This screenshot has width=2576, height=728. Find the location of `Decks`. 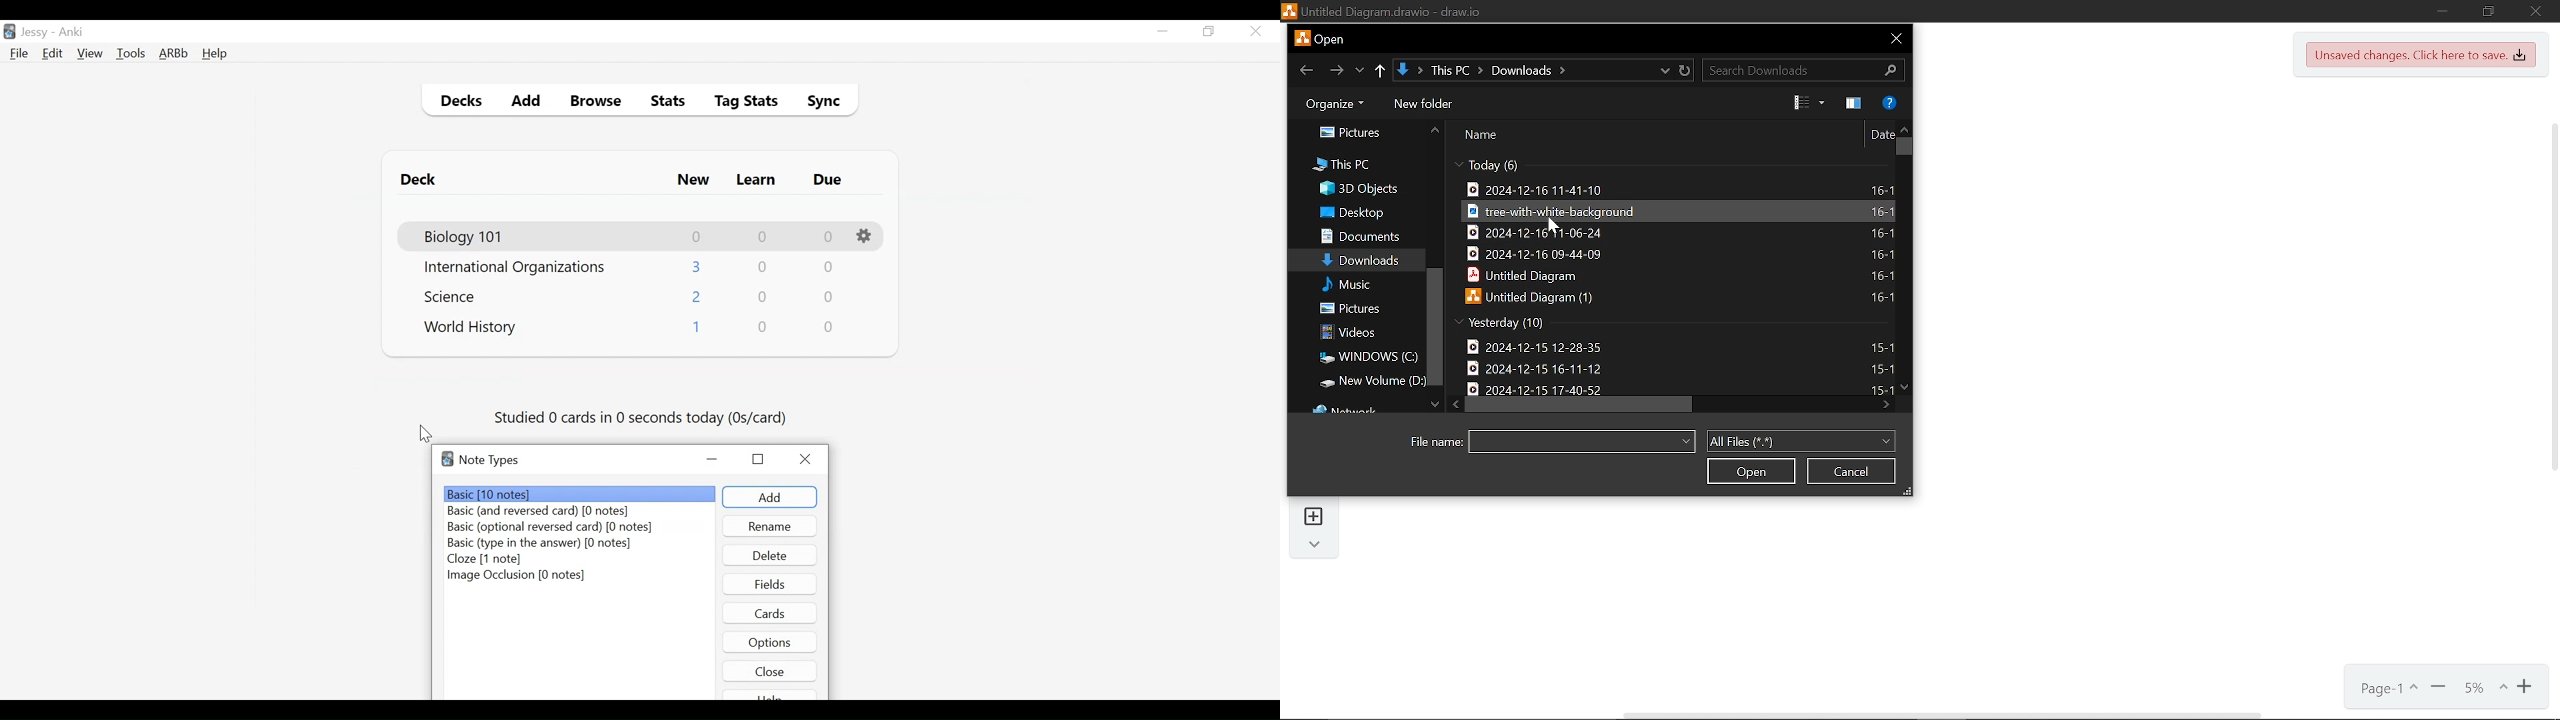

Decks is located at coordinates (458, 103).